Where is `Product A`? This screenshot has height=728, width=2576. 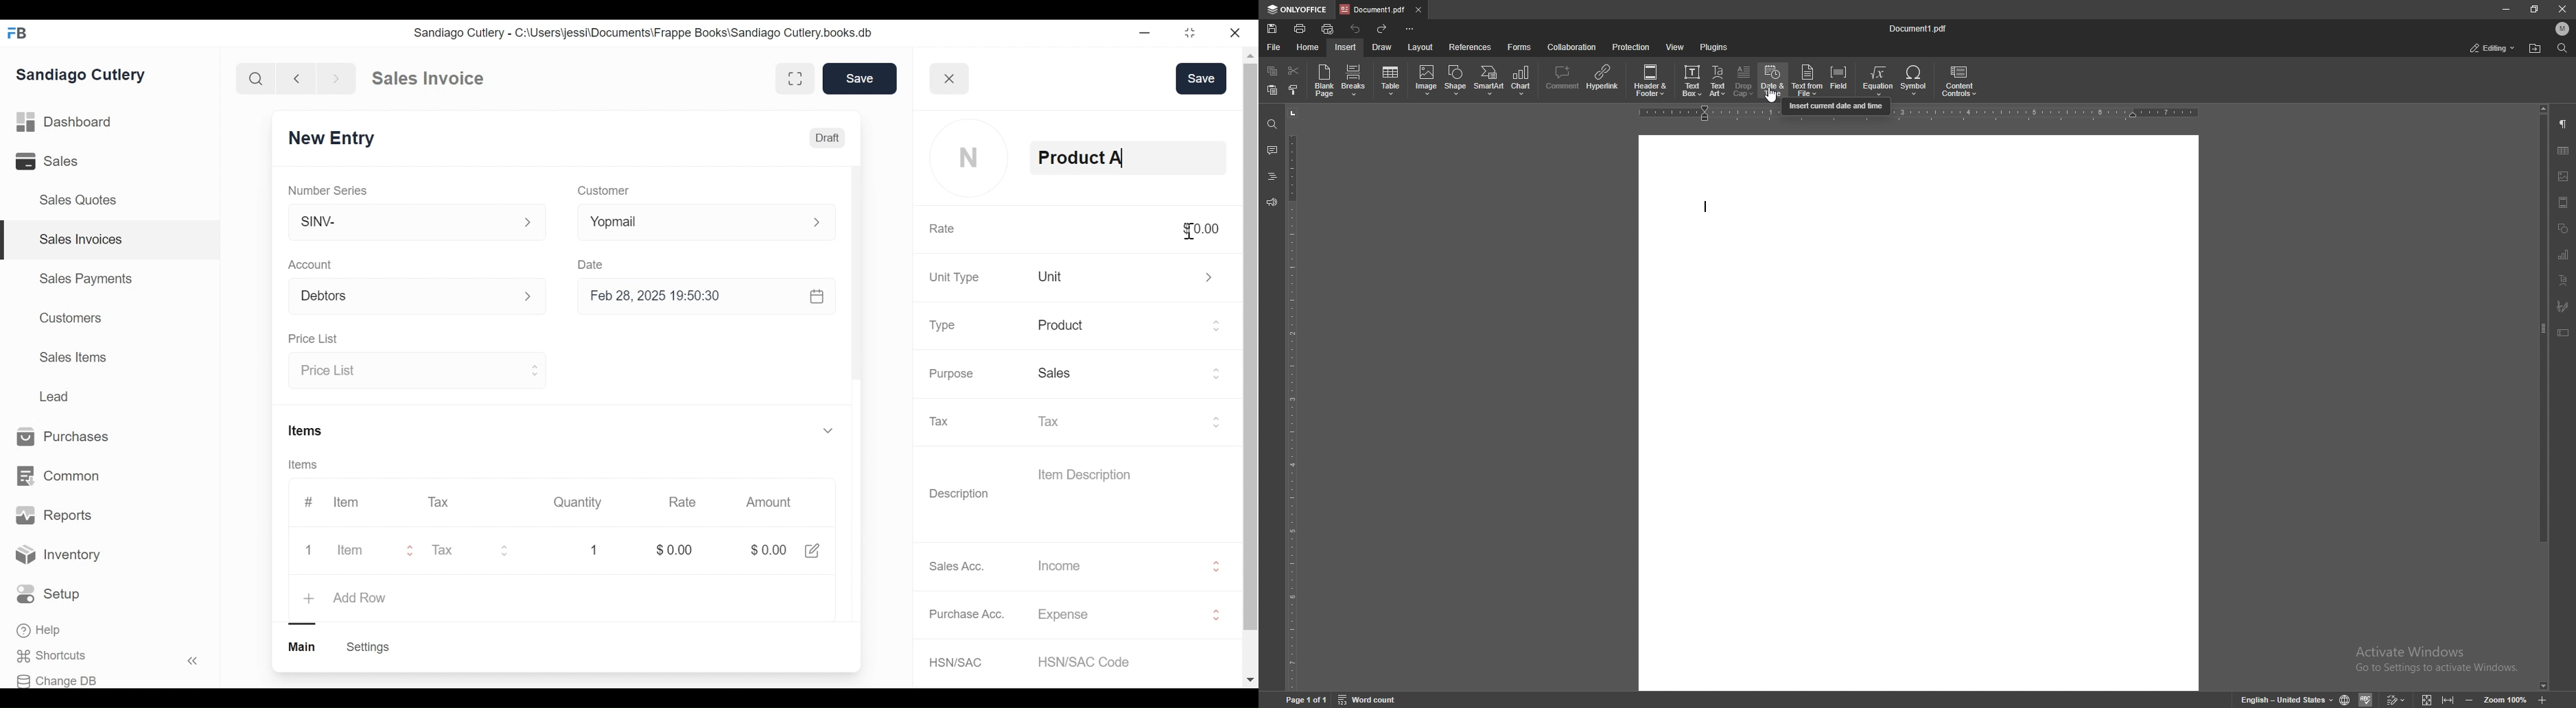
Product A is located at coordinates (1130, 159).